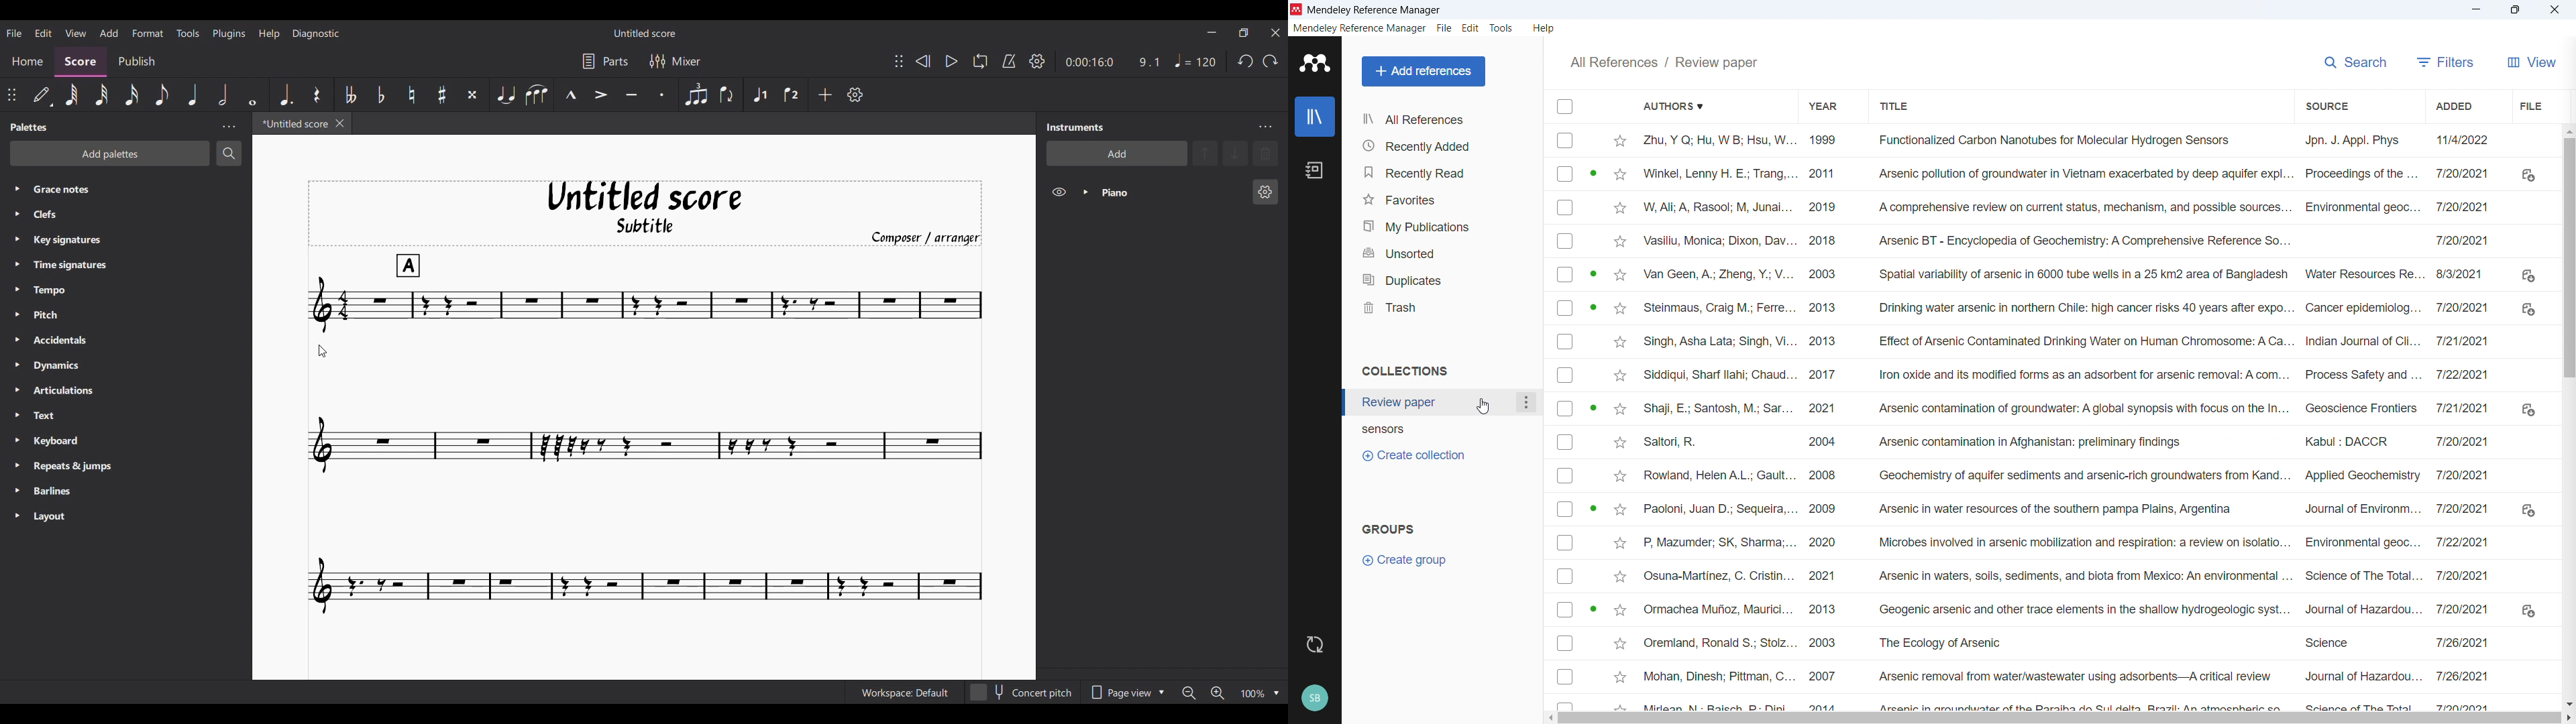 The height and width of the screenshot is (728, 2576). I want to click on Metronome, so click(1009, 61).